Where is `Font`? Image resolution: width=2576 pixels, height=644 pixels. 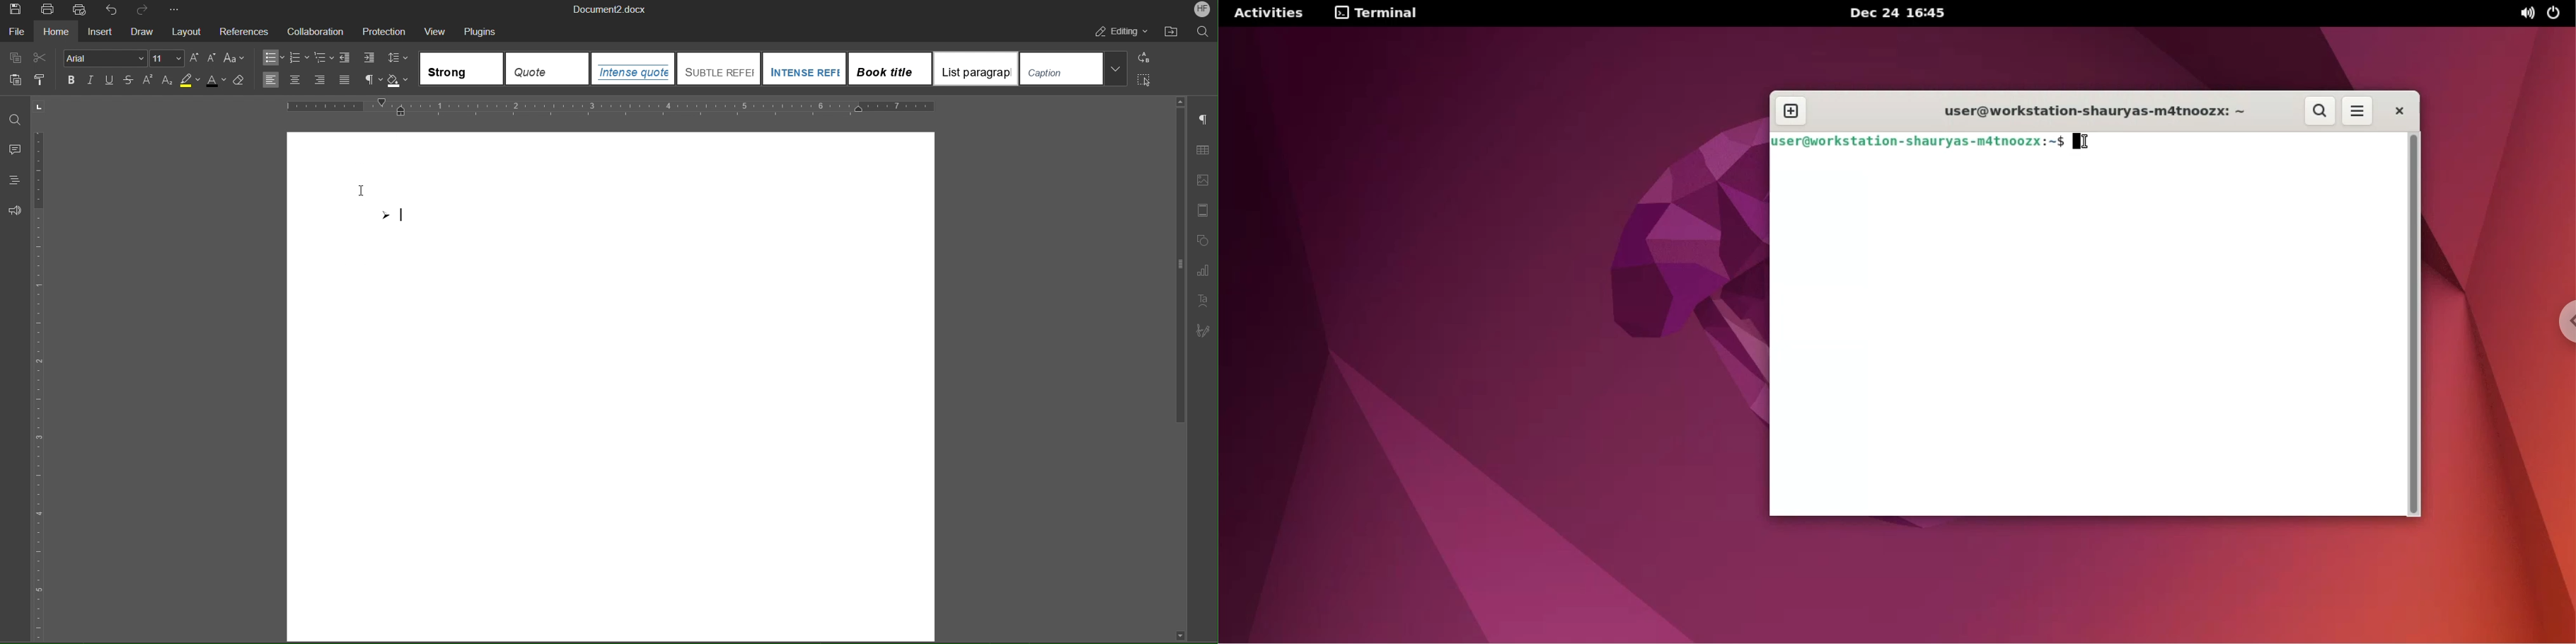
Font is located at coordinates (107, 58).